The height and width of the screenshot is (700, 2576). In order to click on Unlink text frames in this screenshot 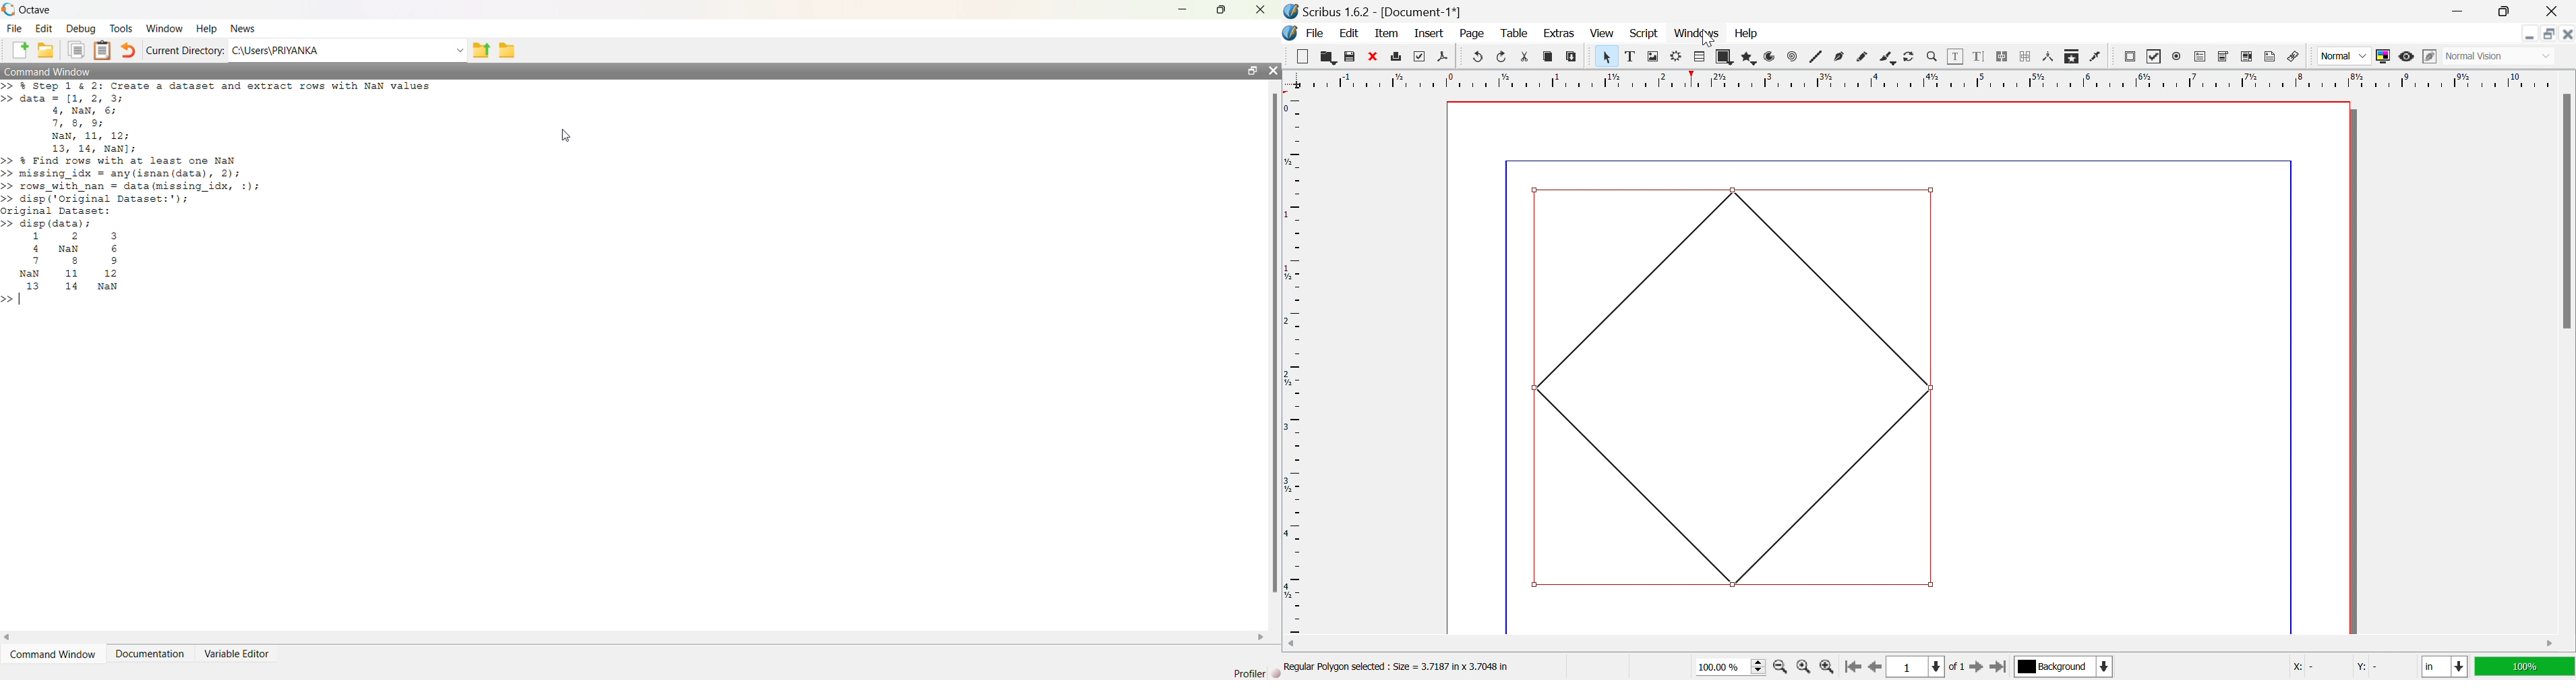, I will do `click(2025, 57)`.